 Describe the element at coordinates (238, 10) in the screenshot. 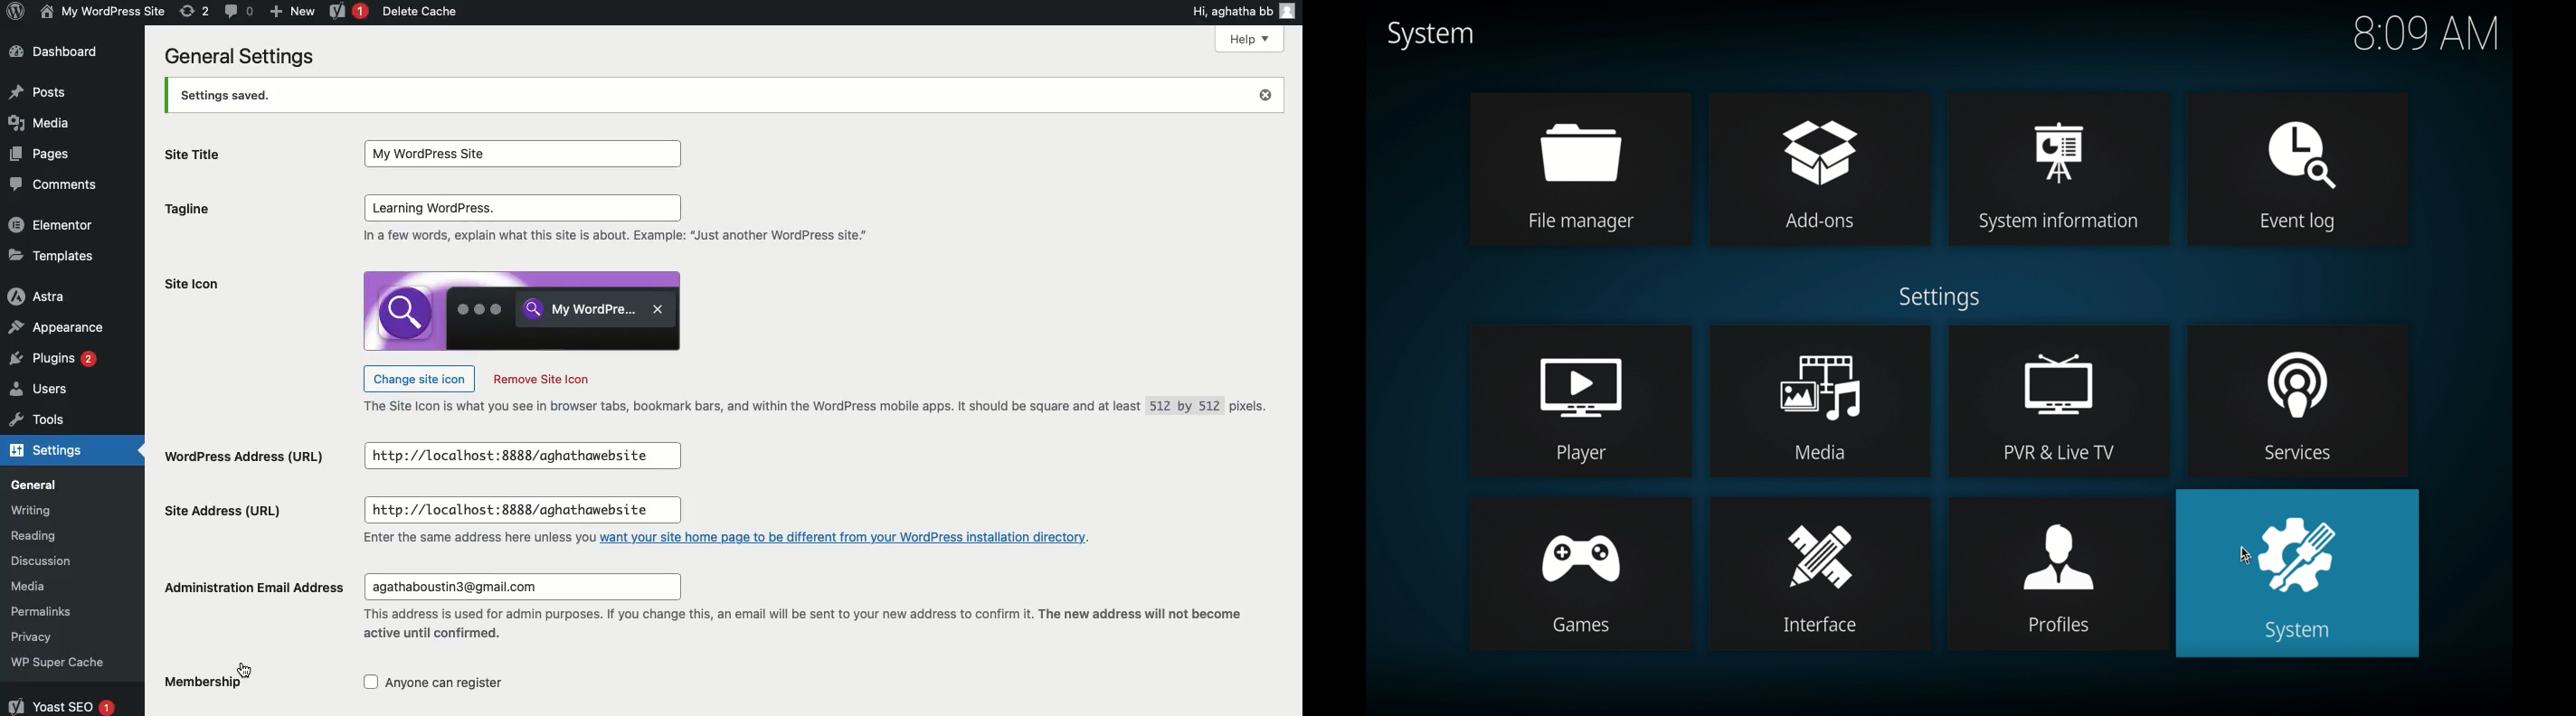

I see `Comment (0)` at that location.